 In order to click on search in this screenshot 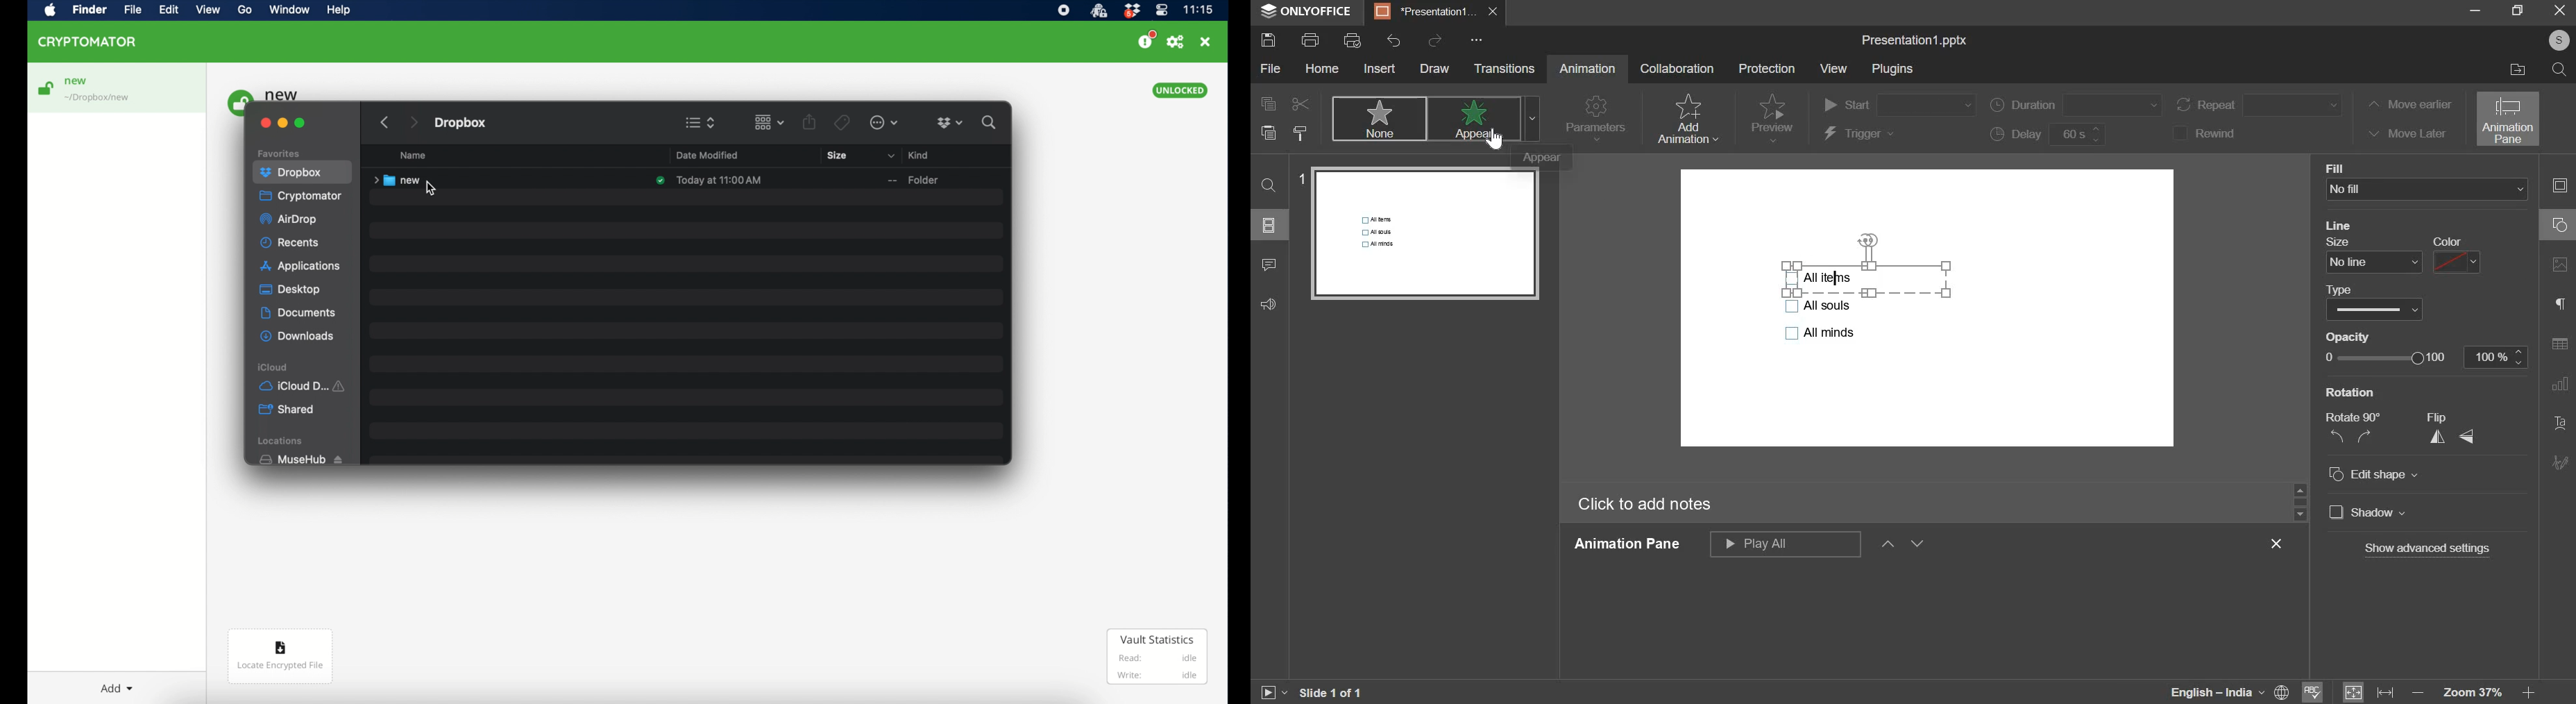, I will do `click(2559, 69)`.